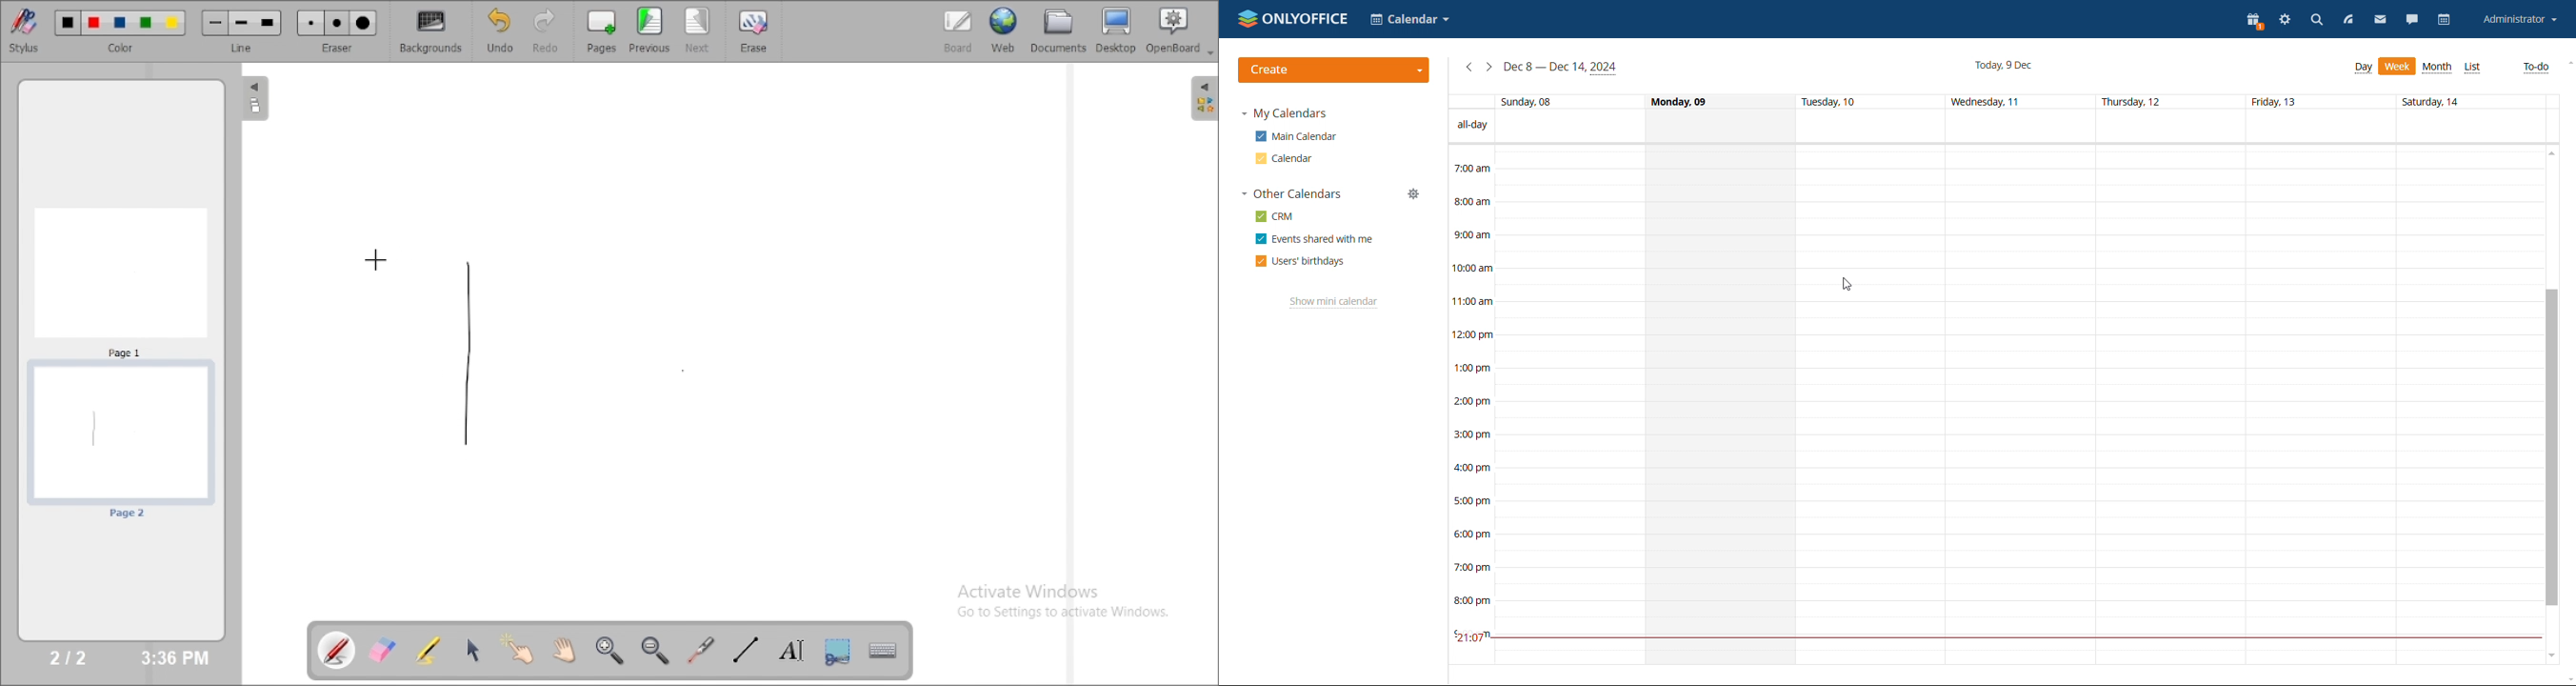 This screenshot has width=2576, height=700. I want to click on interact with items, so click(519, 649).